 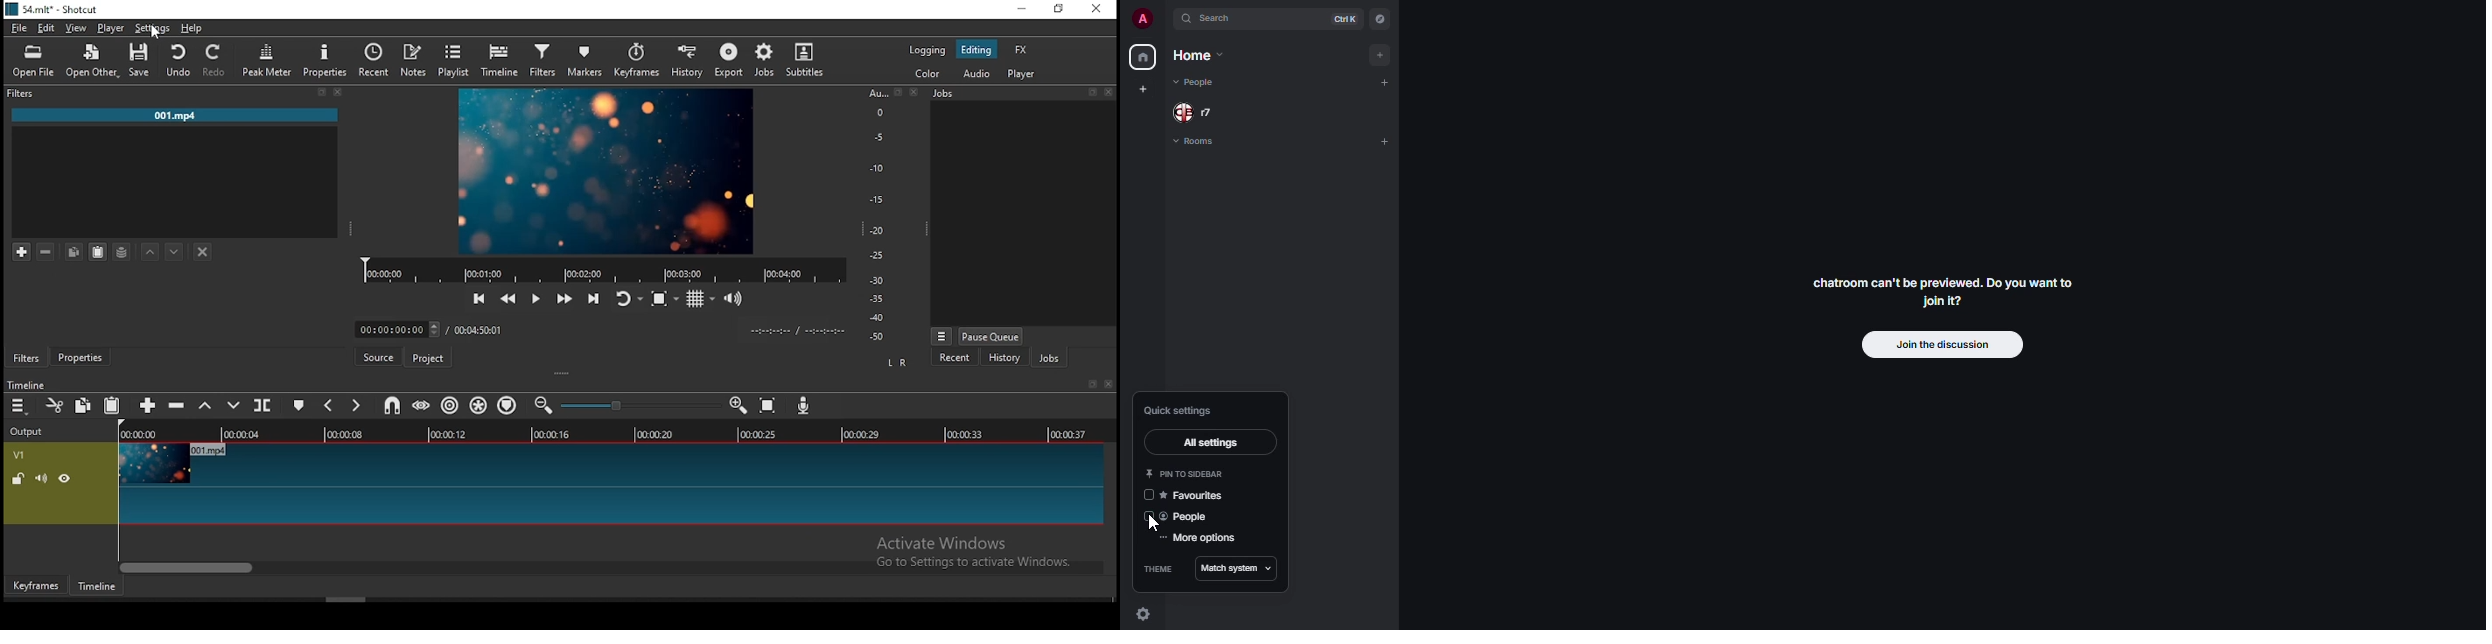 What do you see at coordinates (948, 543) in the screenshot?
I see `Active Windows` at bounding box center [948, 543].